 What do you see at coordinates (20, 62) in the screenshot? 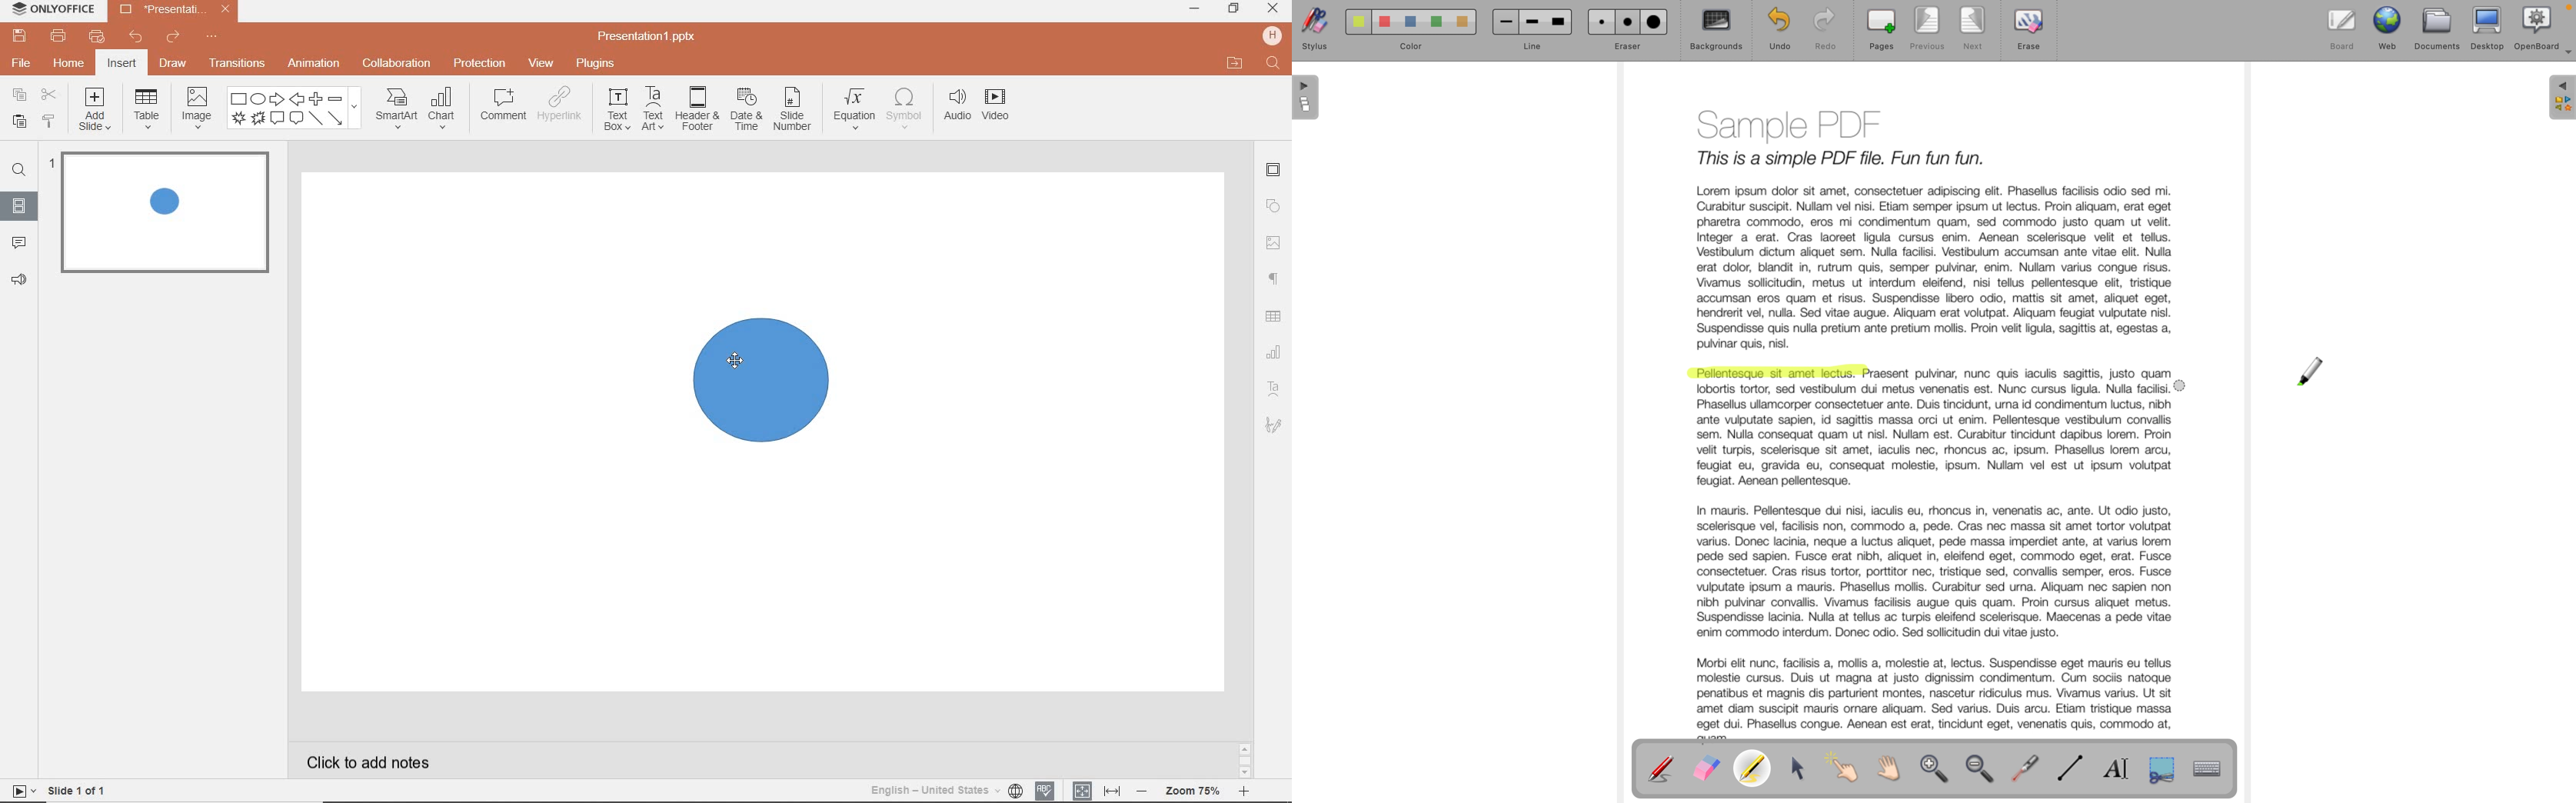
I see `file` at bounding box center [20, 62].